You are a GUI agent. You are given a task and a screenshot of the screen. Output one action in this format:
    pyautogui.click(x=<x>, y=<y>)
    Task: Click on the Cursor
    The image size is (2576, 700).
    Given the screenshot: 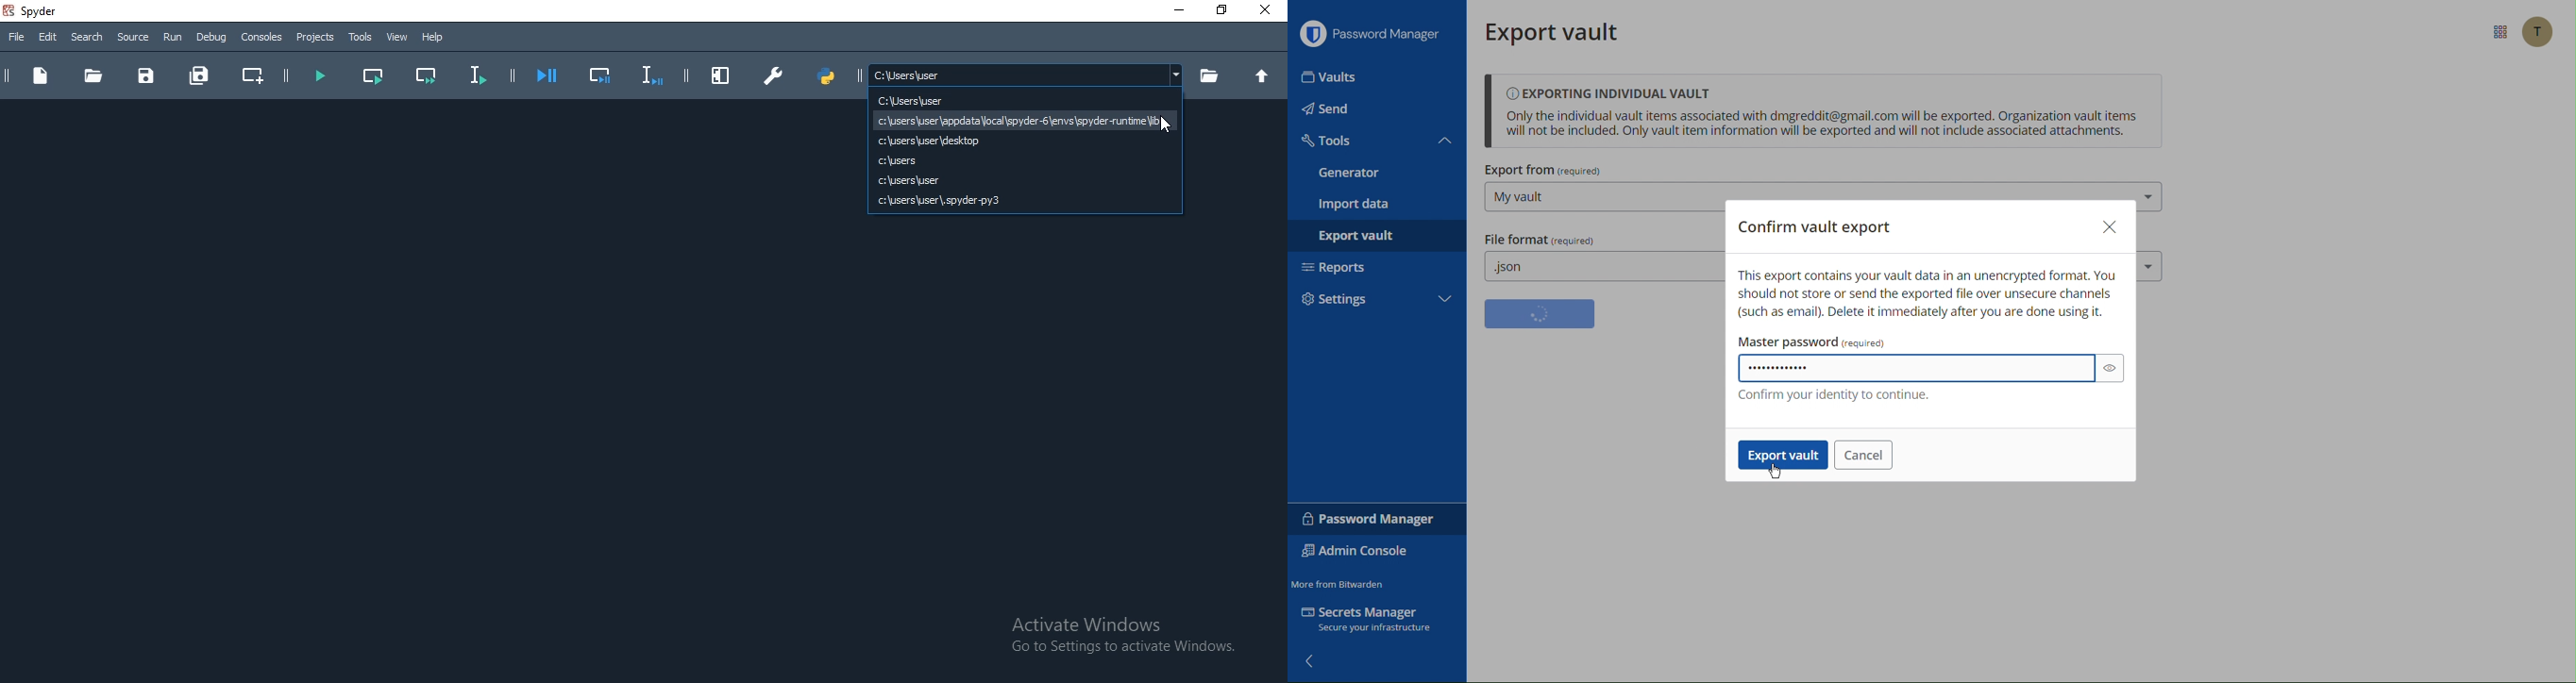 What is the action you would take?
    pyautogui.click(x=1772, y=470)
    